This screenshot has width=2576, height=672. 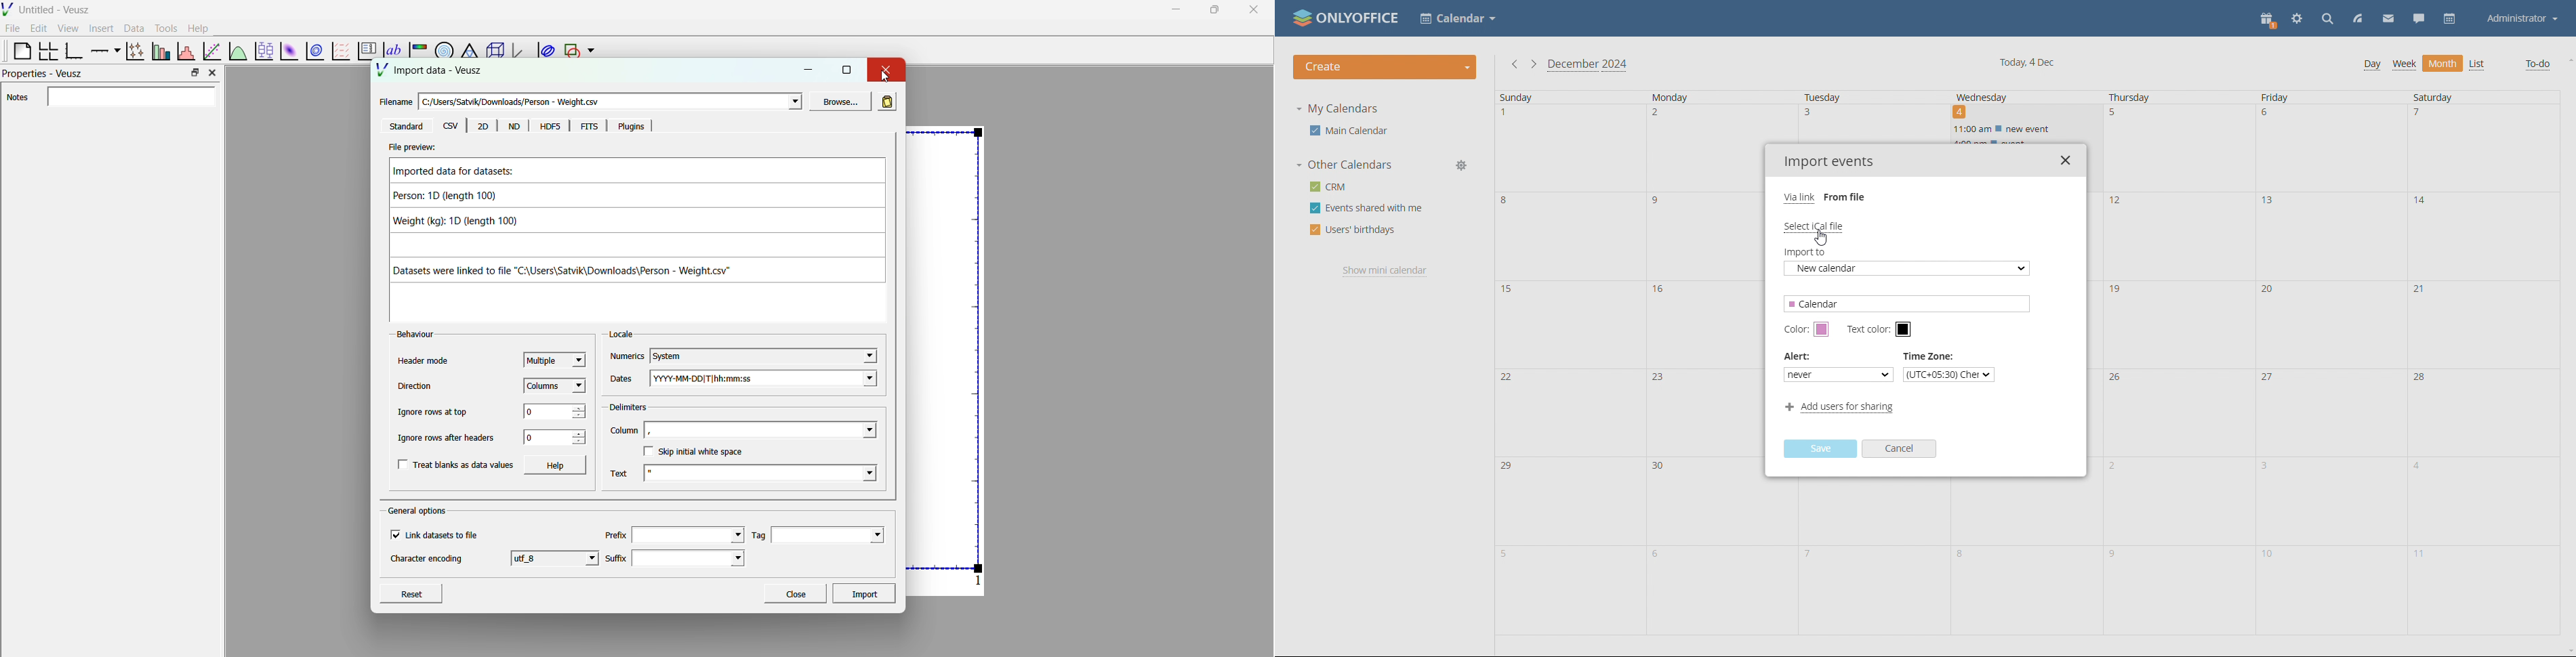 What do you see at coordinates (1848, 197) in the screenshot?
I see `from file` at bounding box center [1848, 197].